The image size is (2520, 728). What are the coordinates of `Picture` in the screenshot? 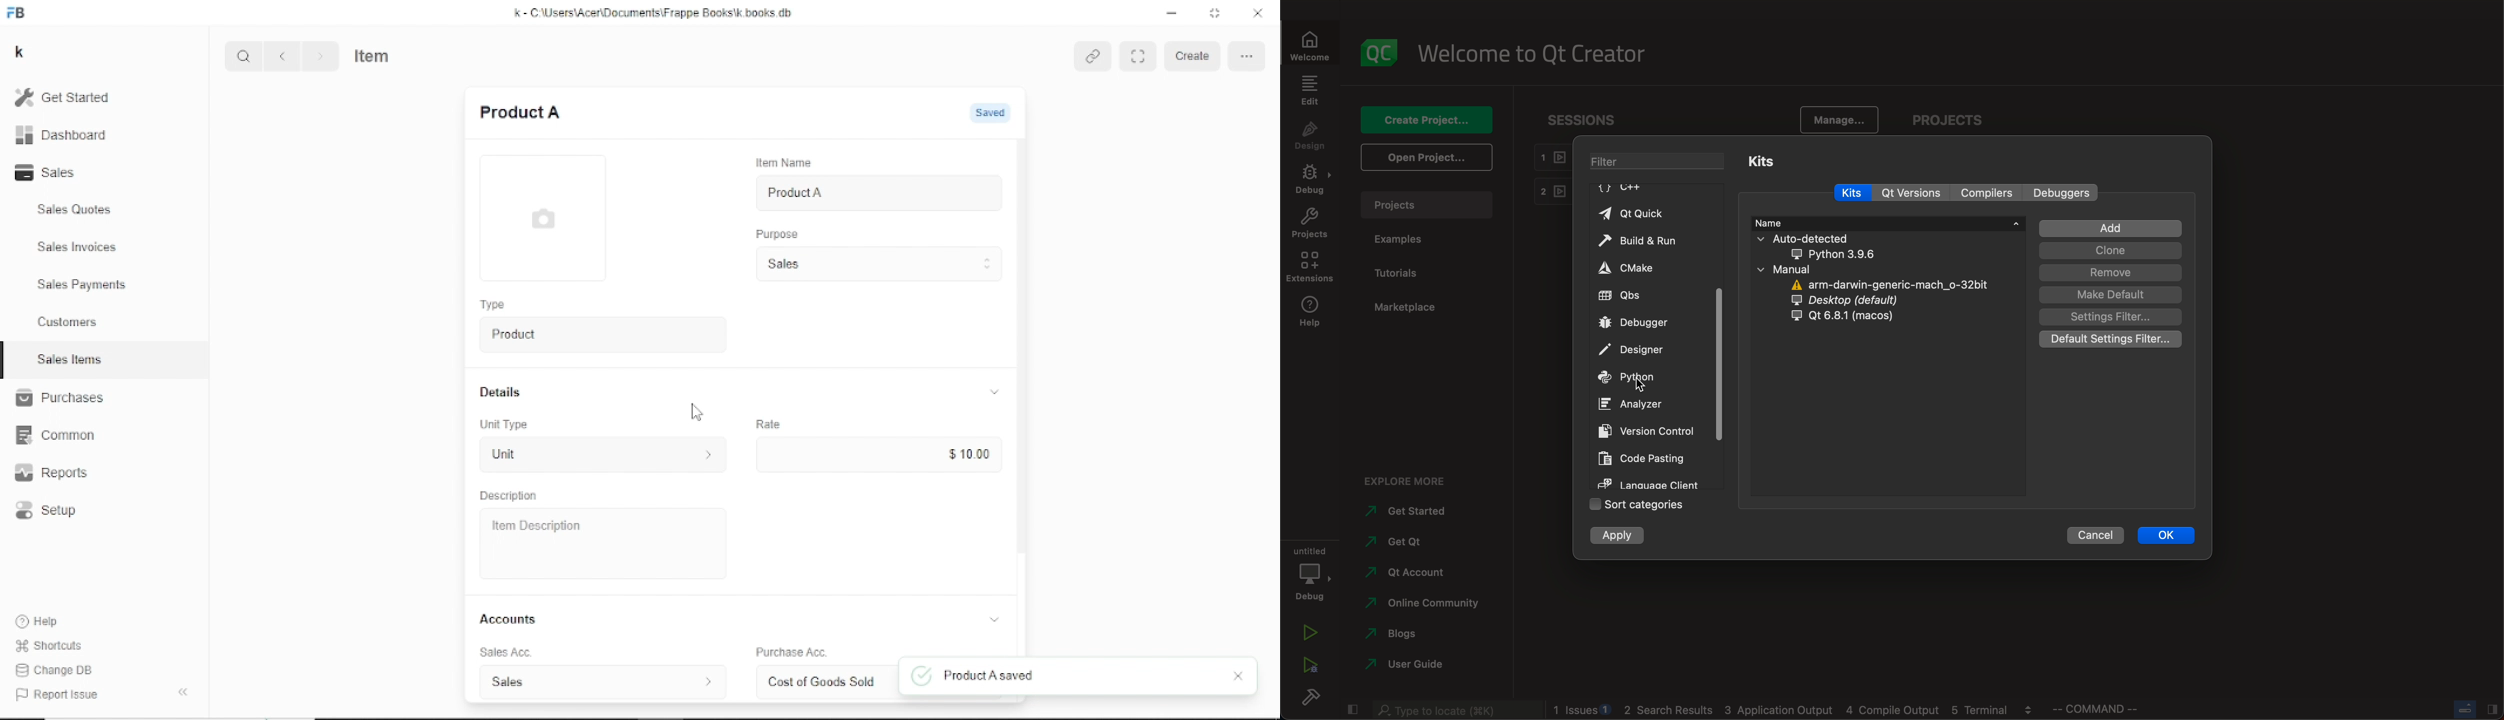 It's located at (542, 218).